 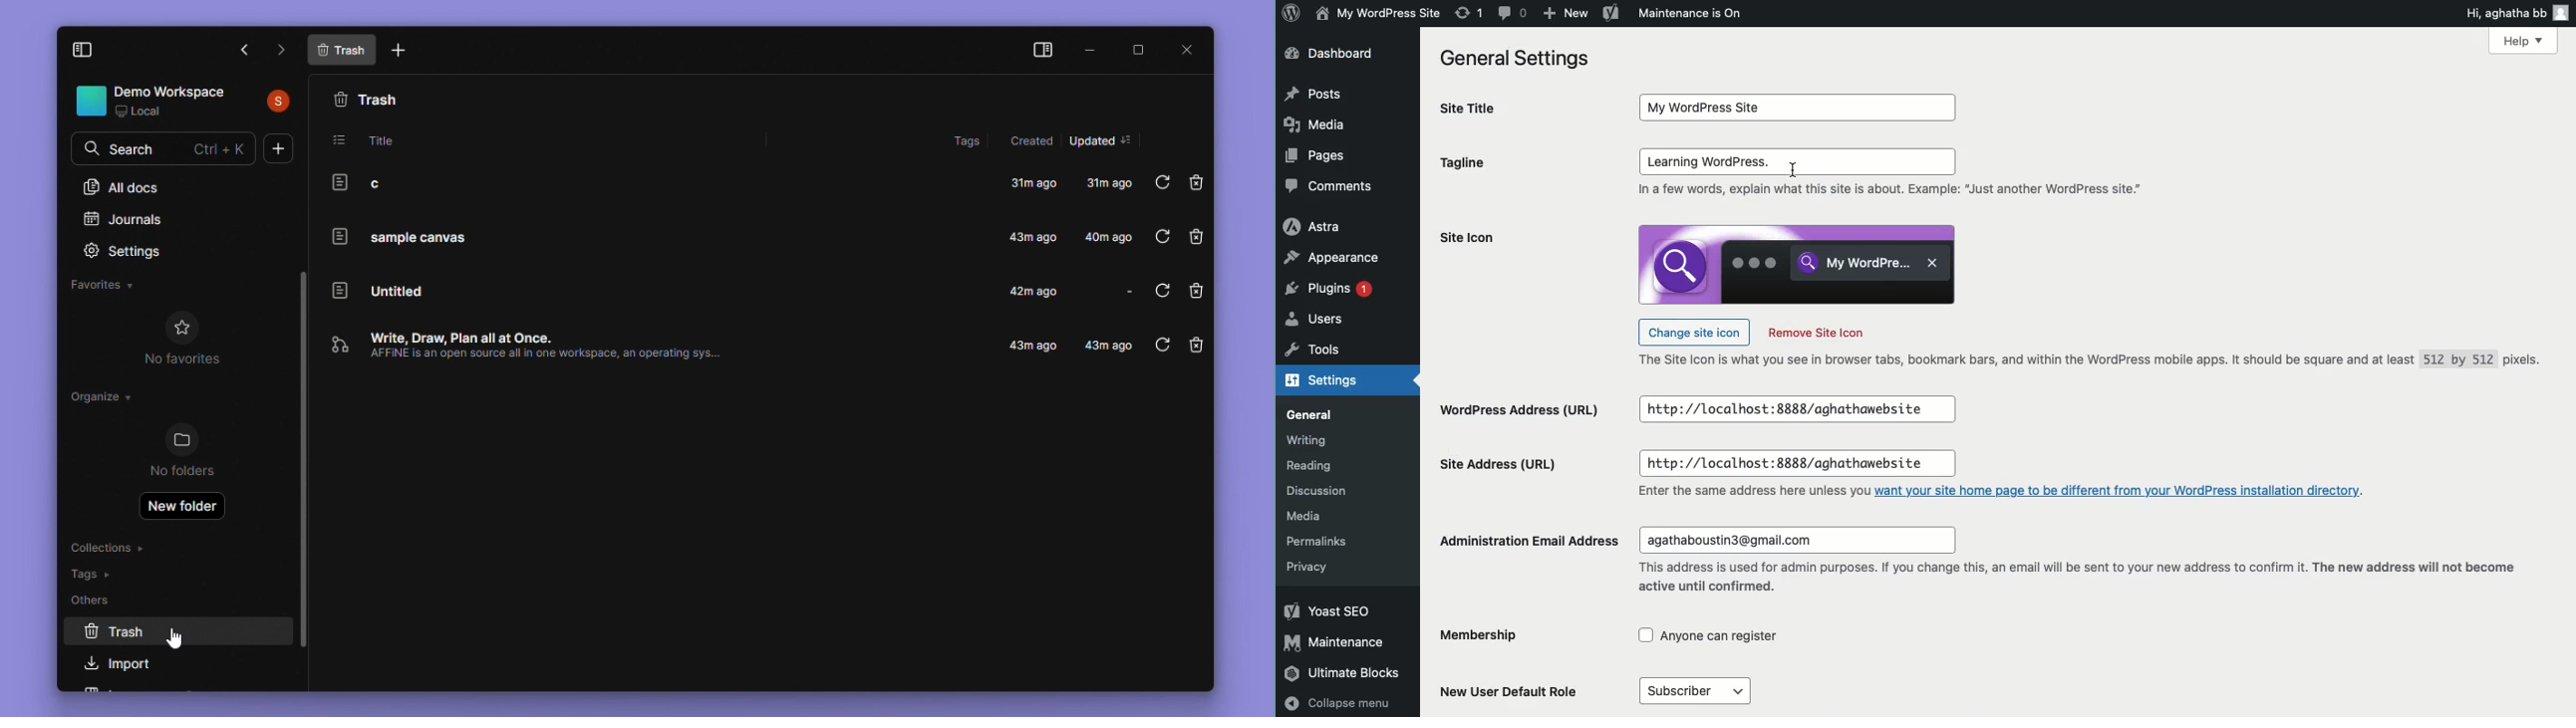 I want to click on Collapse menu, so click(x=1340, y=703).